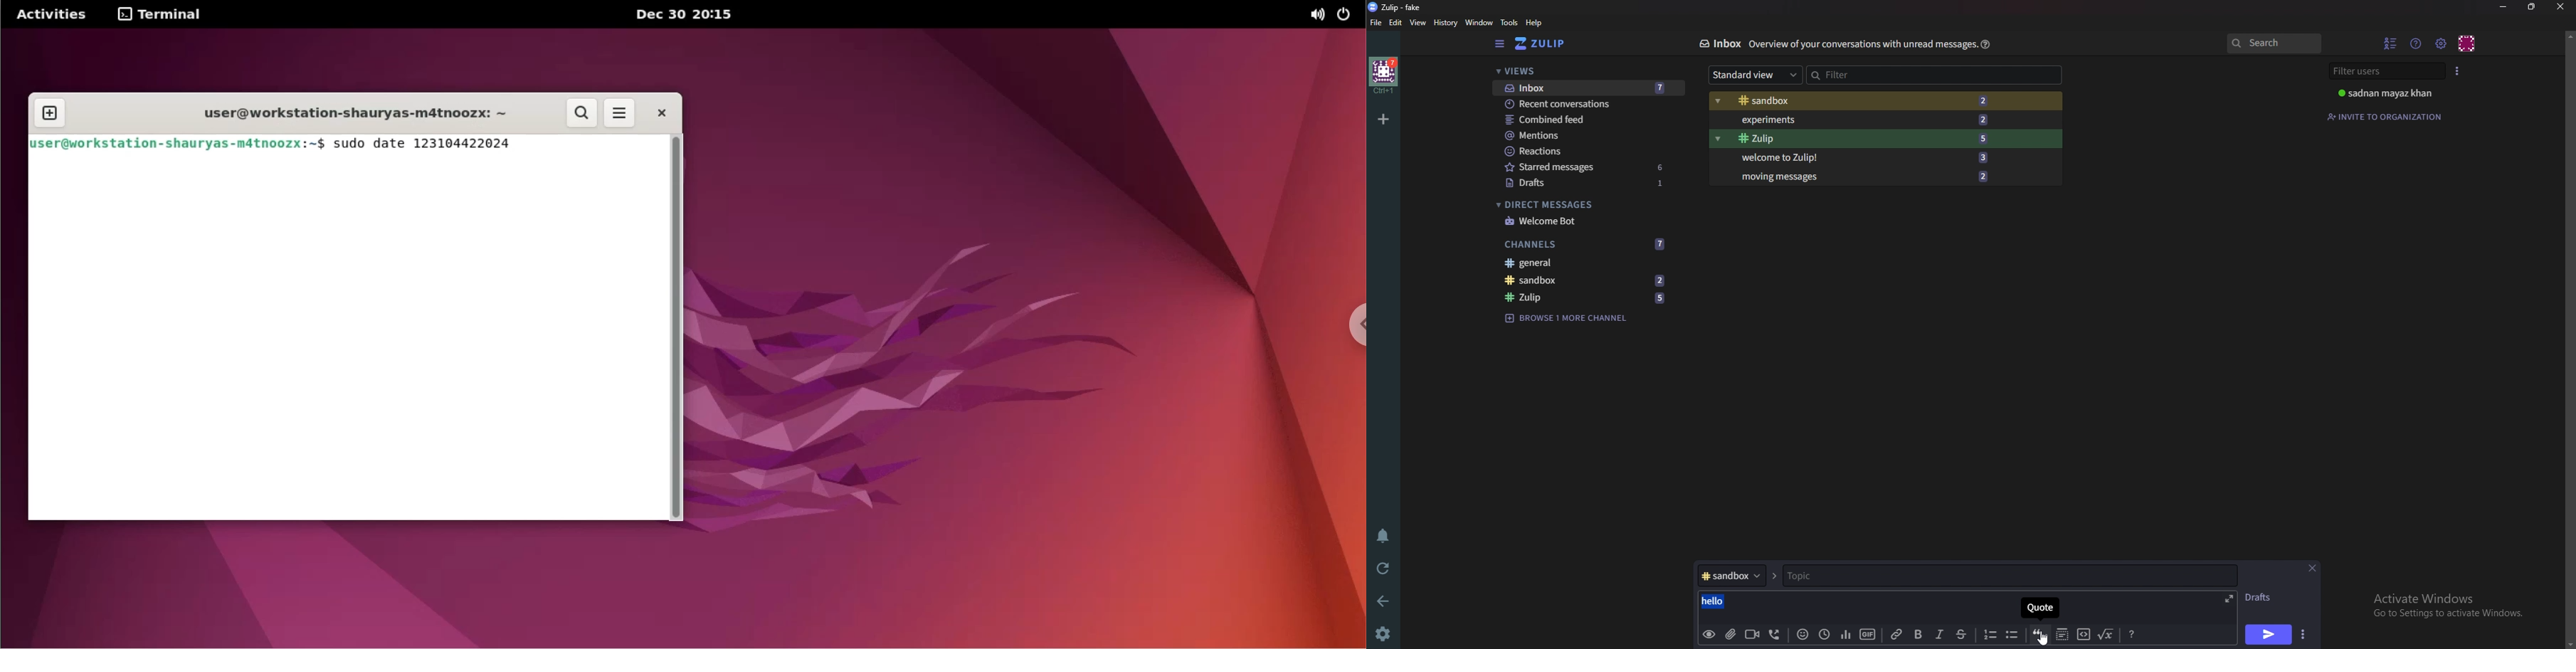 Image resolution: width=2576 pixels, height=672 pixels. What do you see at coordinates (1385, 119) in the screenshot?
I see `Add organization` at bounding box center [1385, 119].